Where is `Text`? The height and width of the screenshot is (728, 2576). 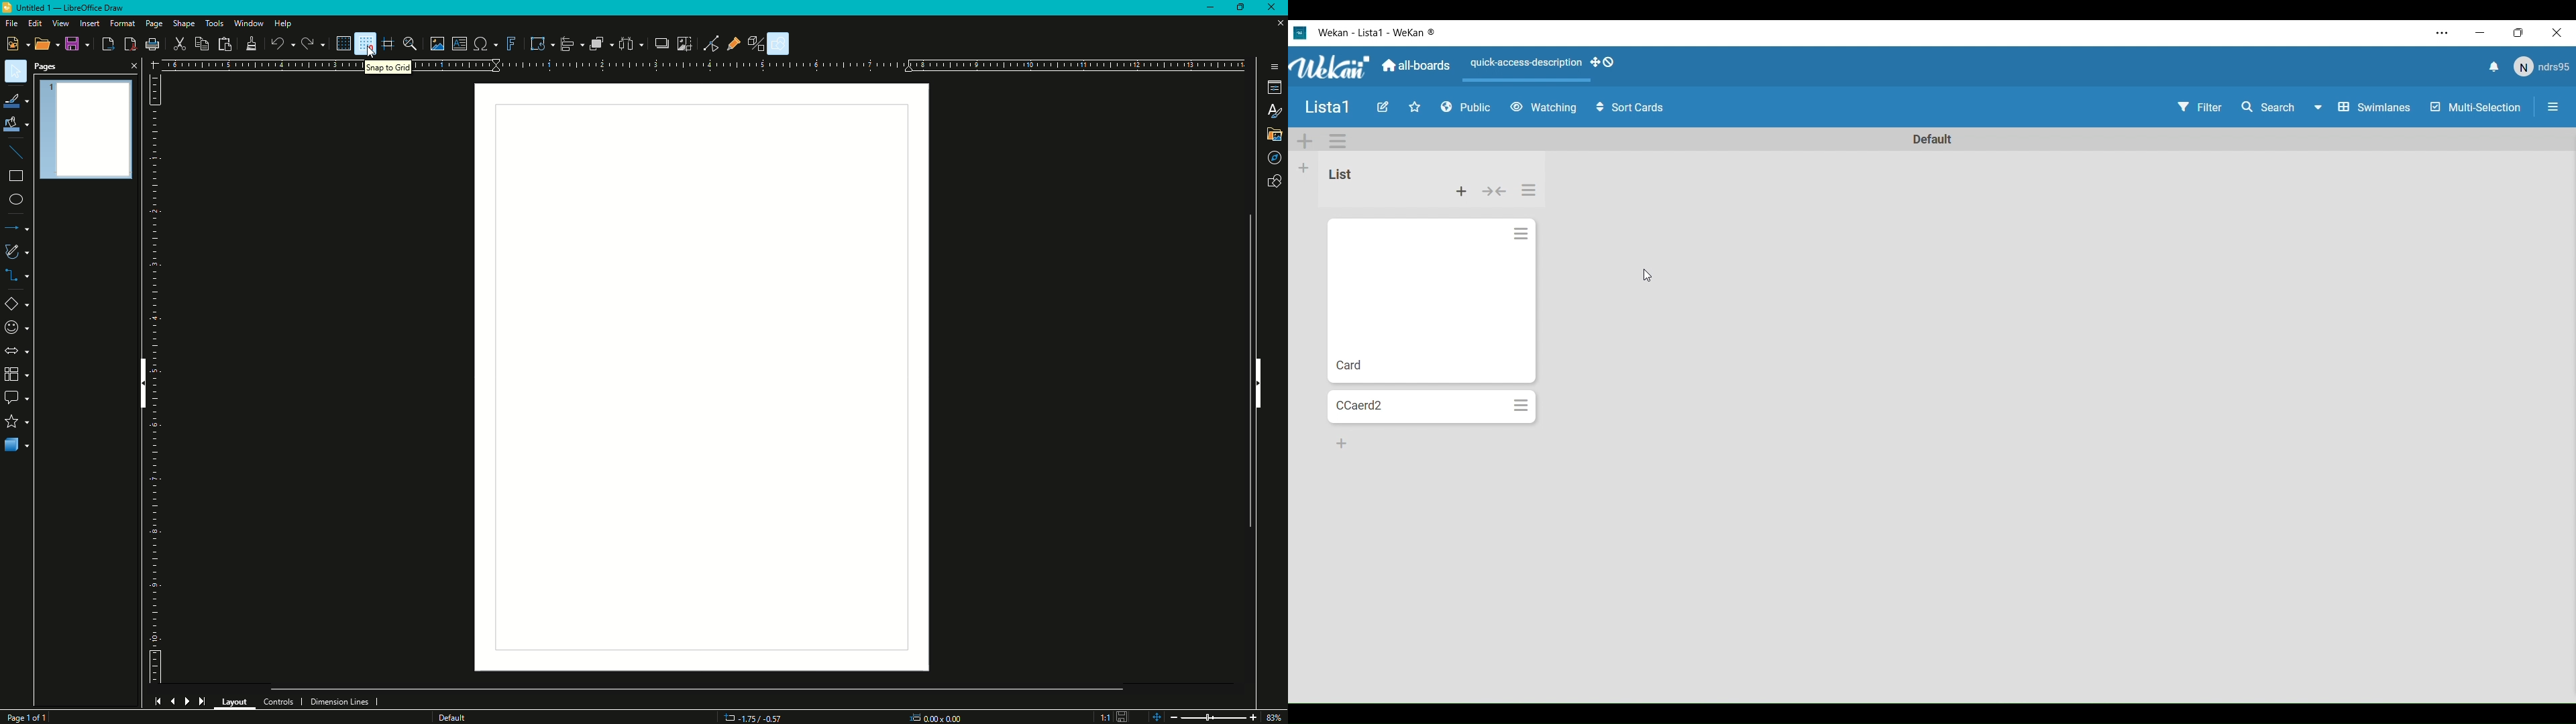 Text is located at coordinates (1931, 137).